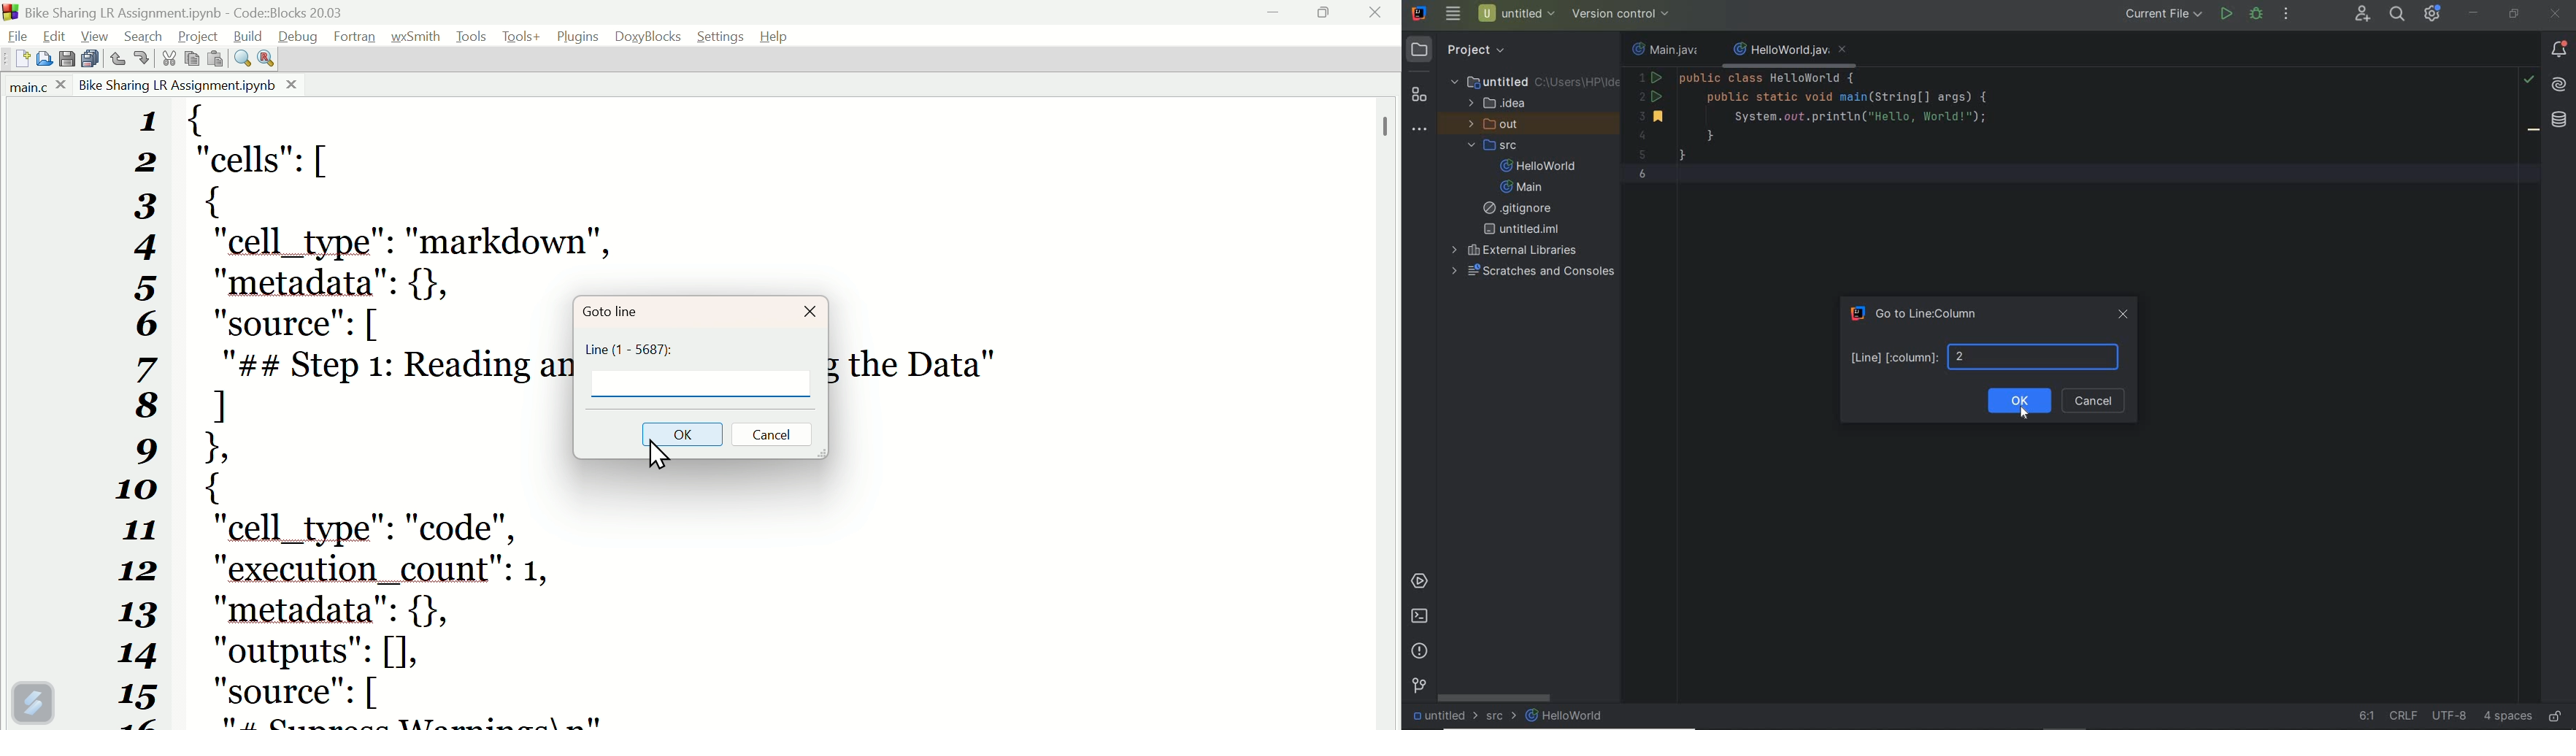 Image resolution: width=2576 pixels, height=756 pixels. I want to click on scrollbar, so click(1495, 698).